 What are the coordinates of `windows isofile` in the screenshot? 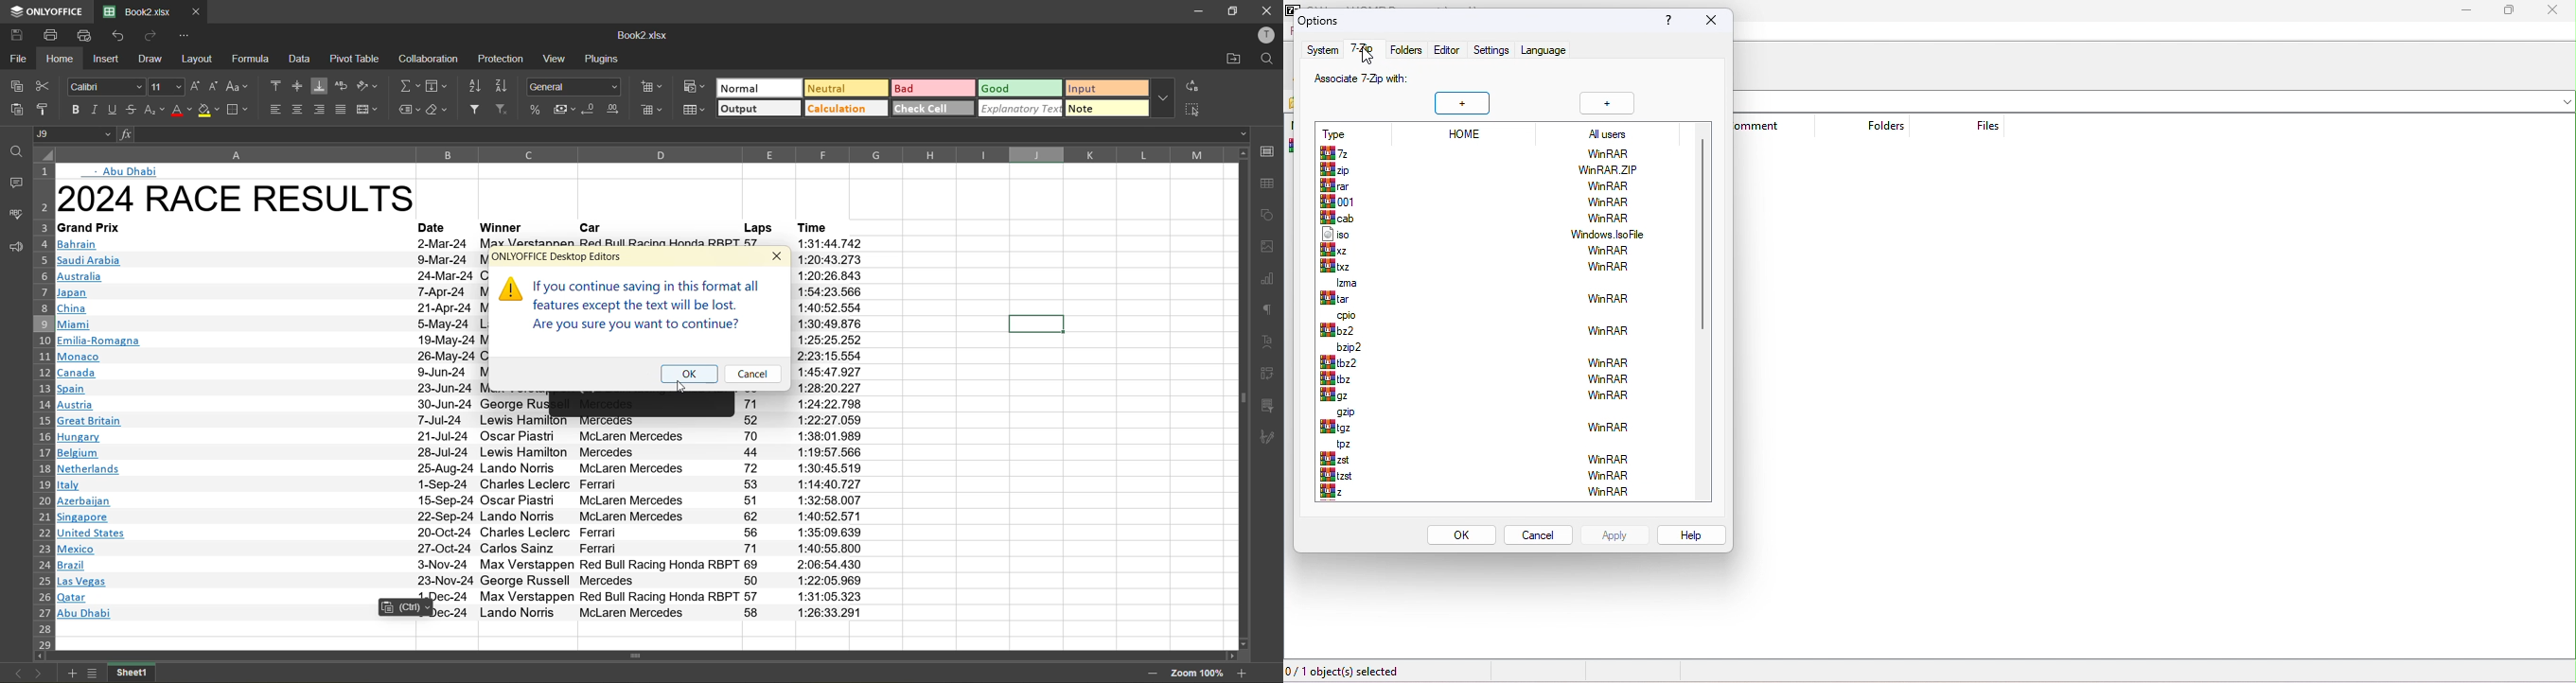 It's located at (1614, 236).